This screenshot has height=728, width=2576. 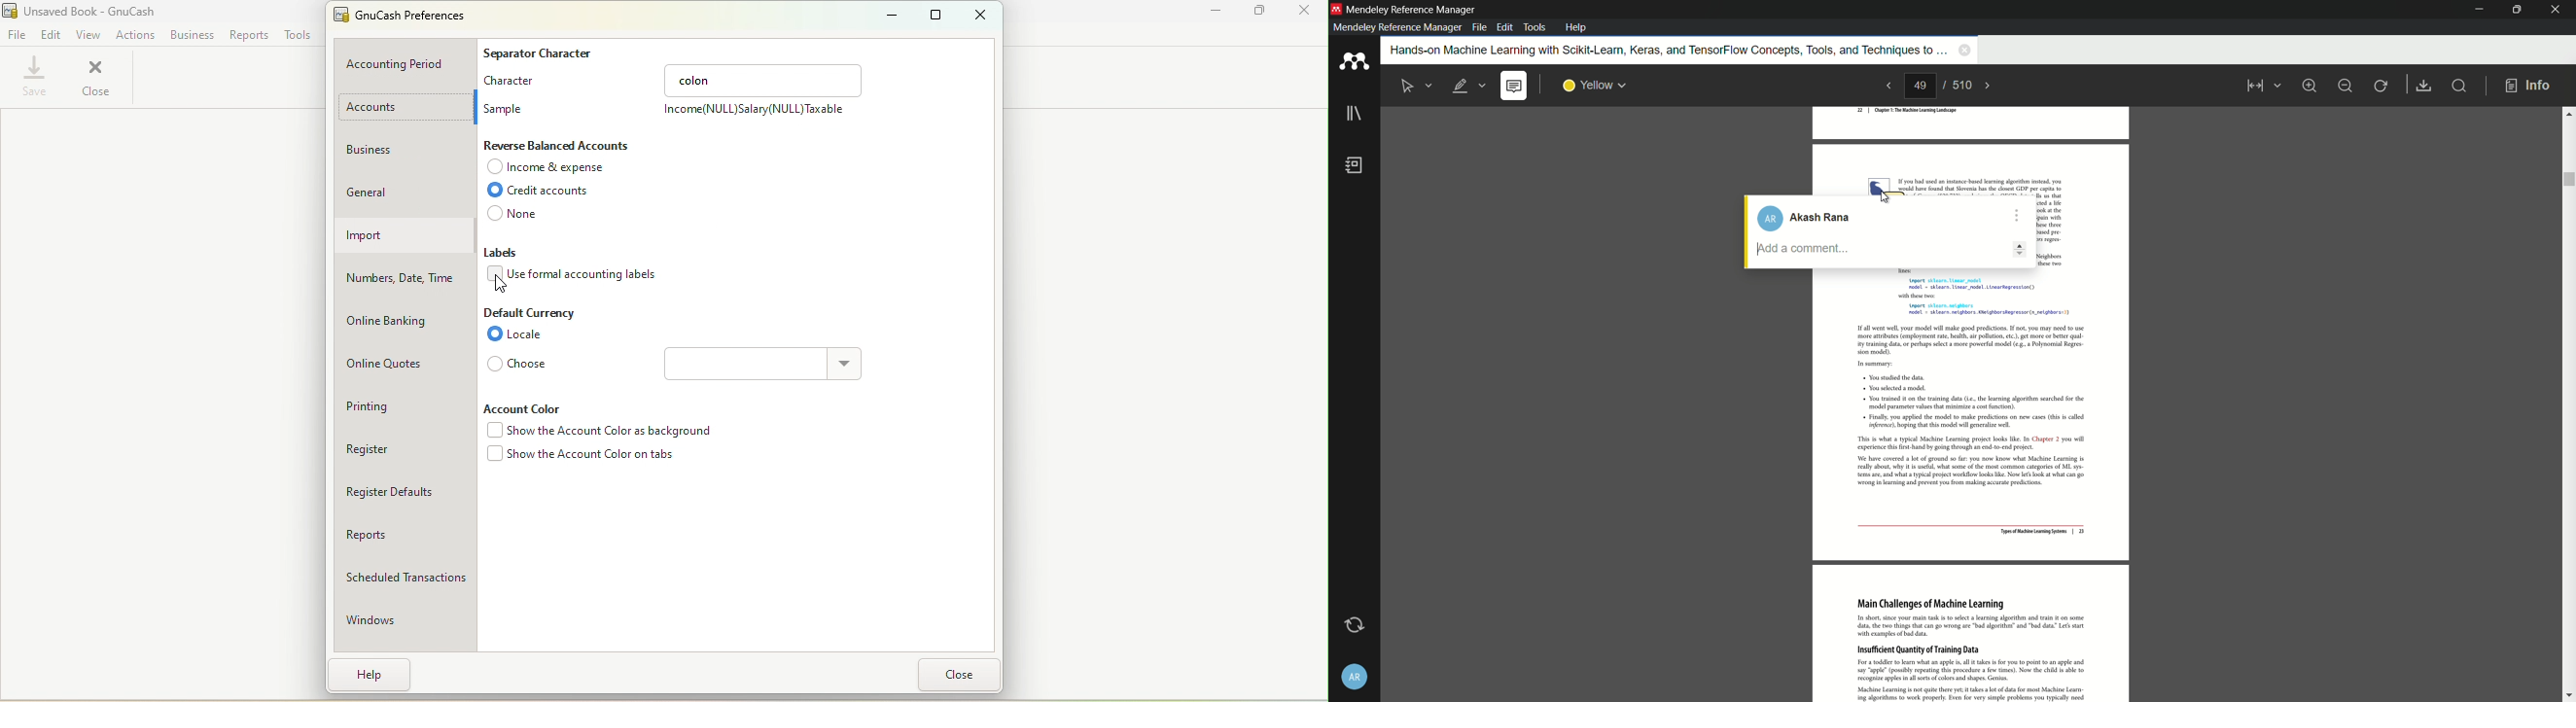 What do you see at coordinates (1850, 249) in the screenshot?
I see `Add a comment...` at bounding box center [1850, 249].